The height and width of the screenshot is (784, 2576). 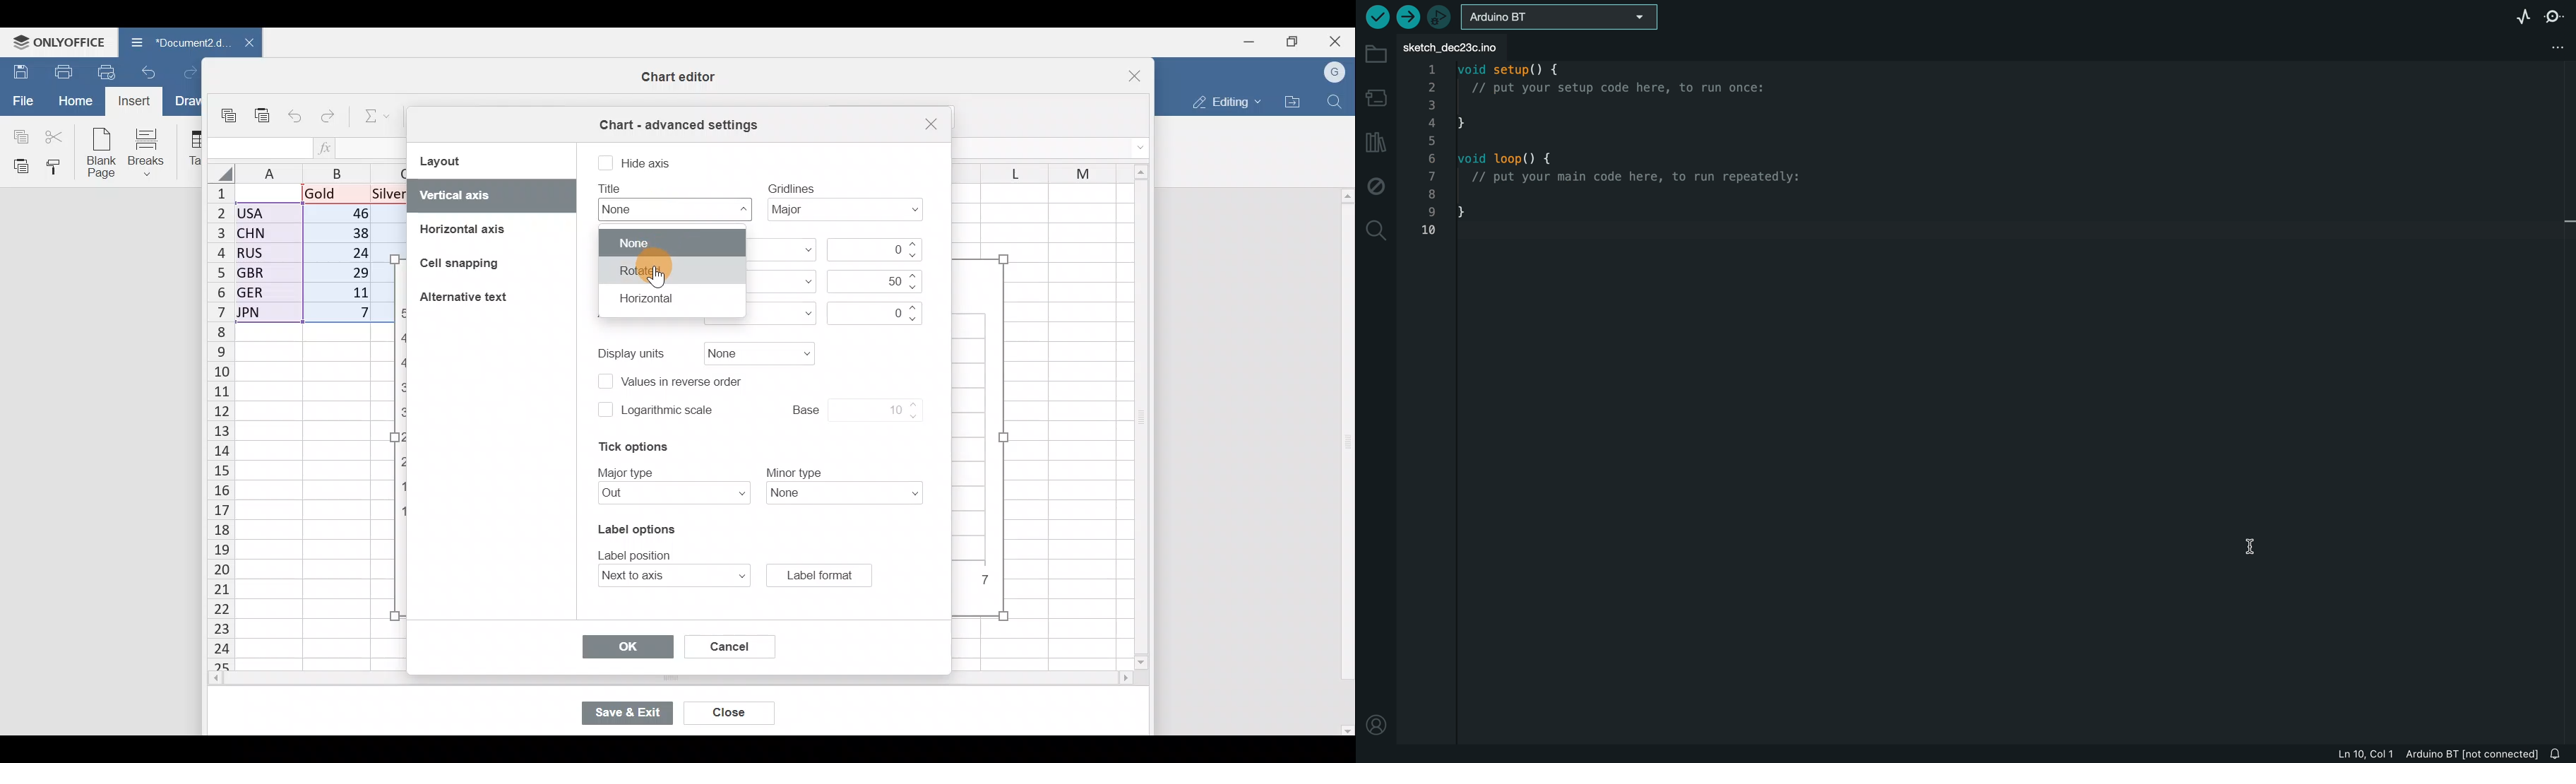 What do you see at coordinates (1246, 43) in the screenshot?
I see `Minimize` at bounding box center [1246, 43].